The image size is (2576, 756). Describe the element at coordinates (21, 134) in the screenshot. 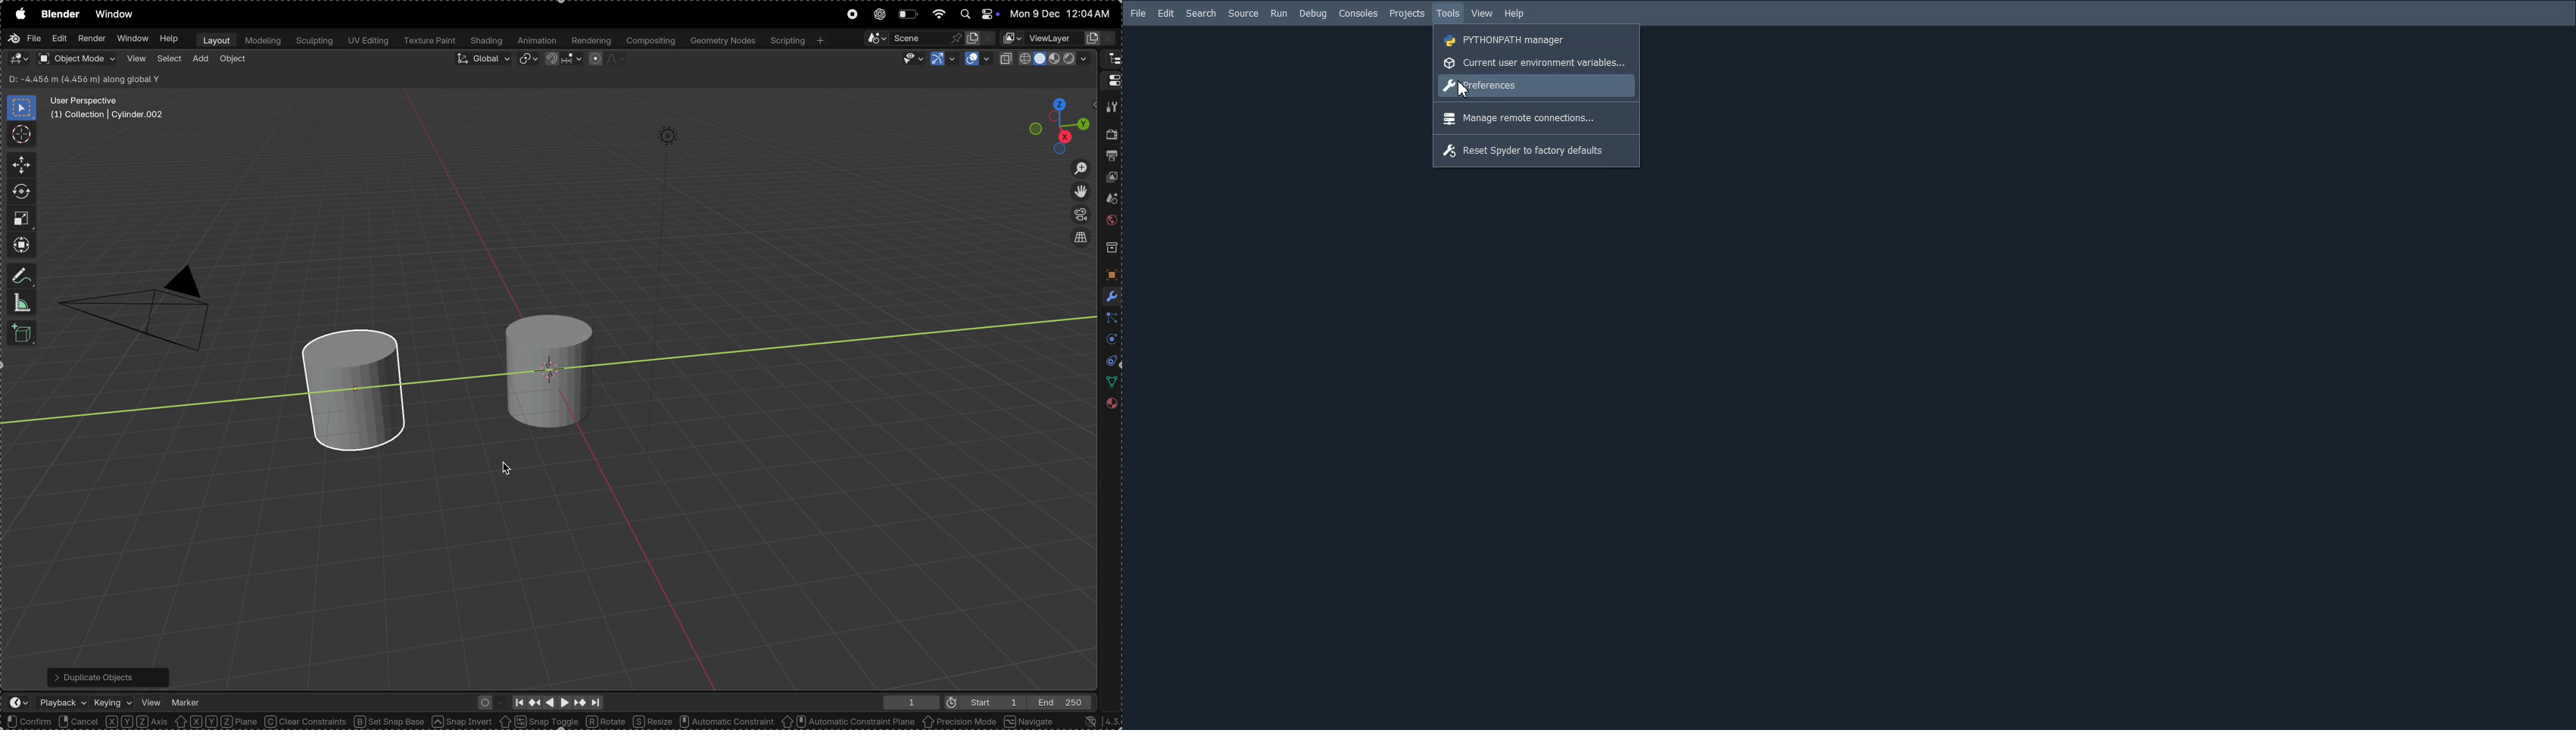

I see `cursor` at that location.